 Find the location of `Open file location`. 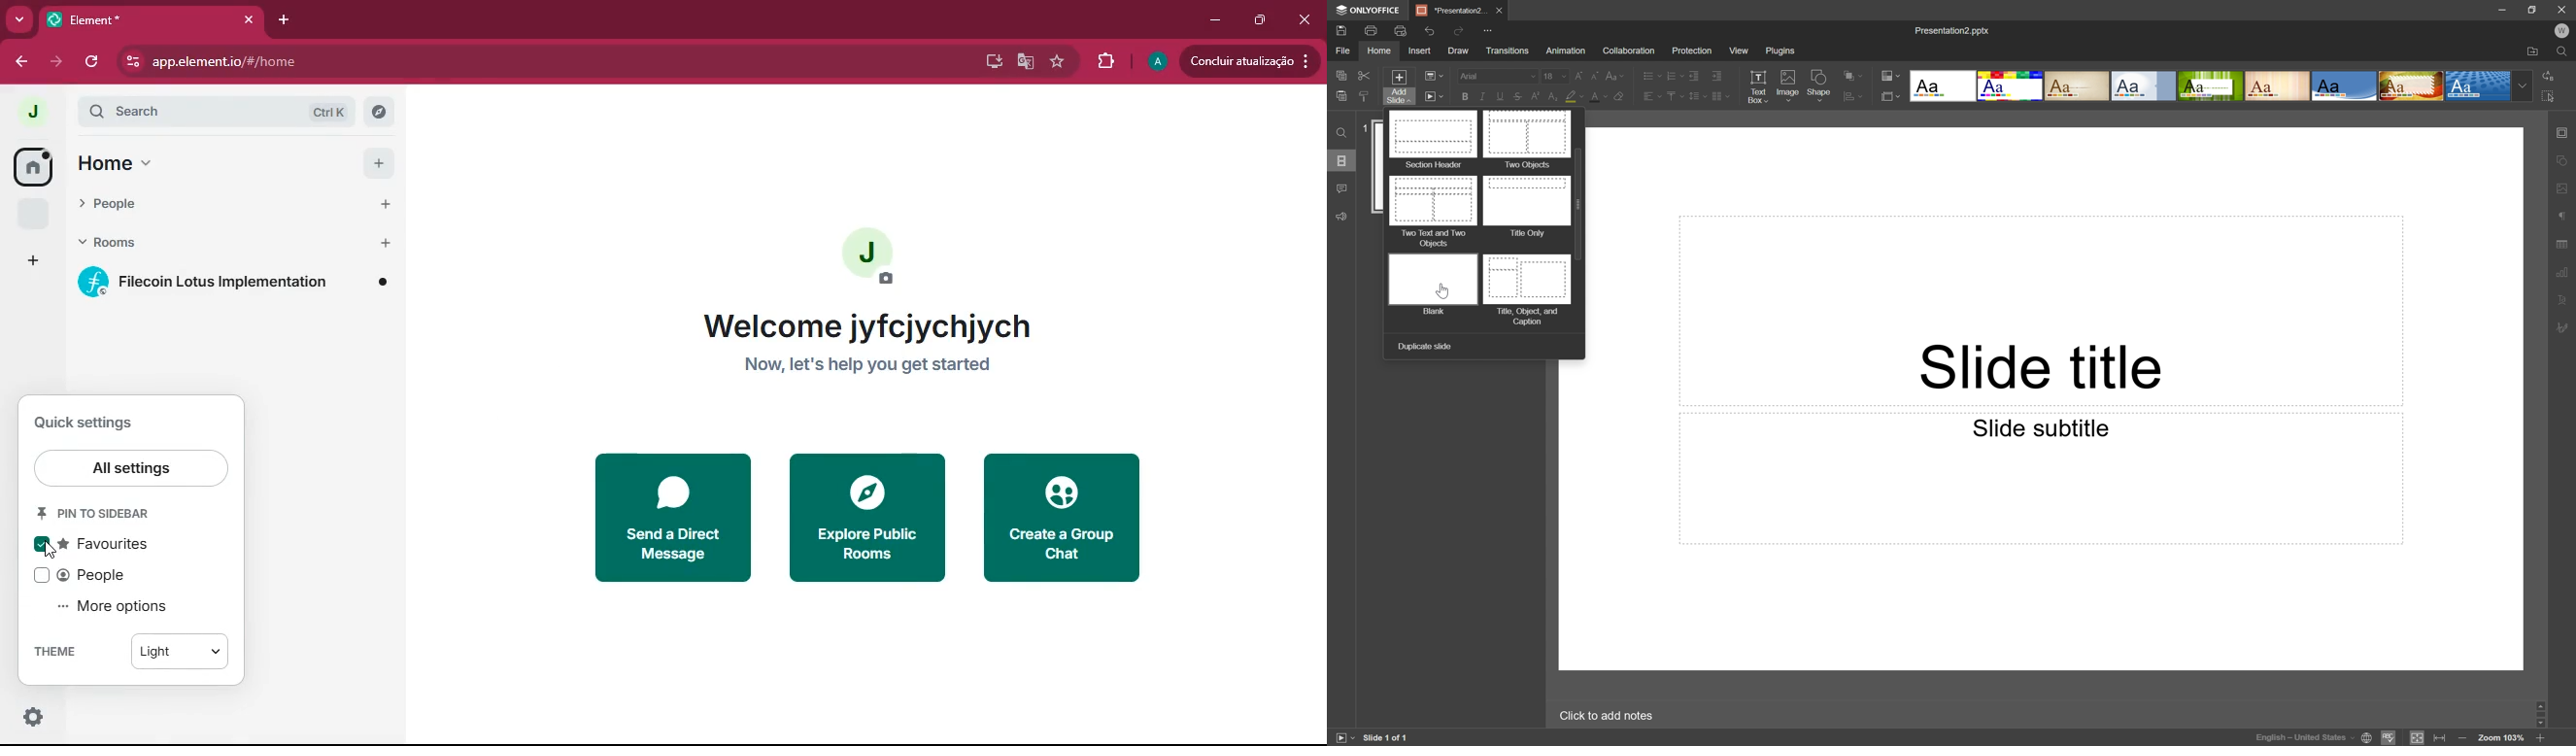

Open file location is located at coordinates (2535, 51).